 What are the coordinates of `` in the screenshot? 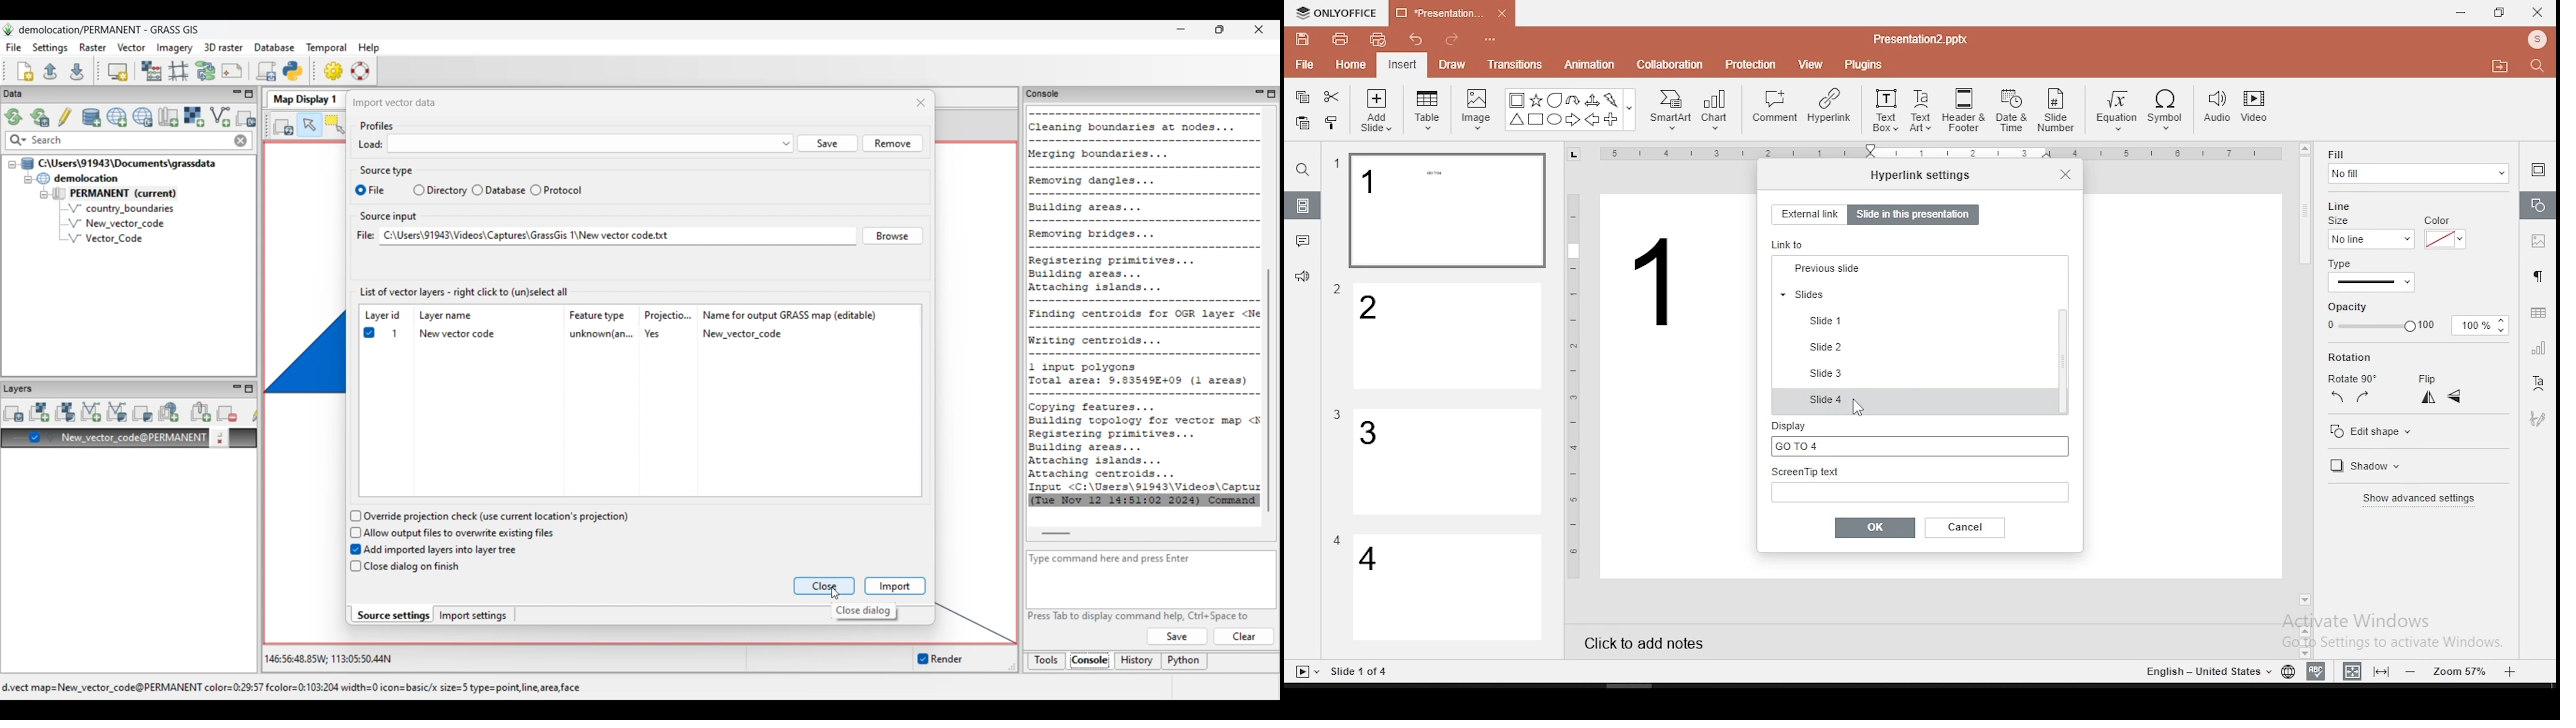 It's located at (1337, 415).